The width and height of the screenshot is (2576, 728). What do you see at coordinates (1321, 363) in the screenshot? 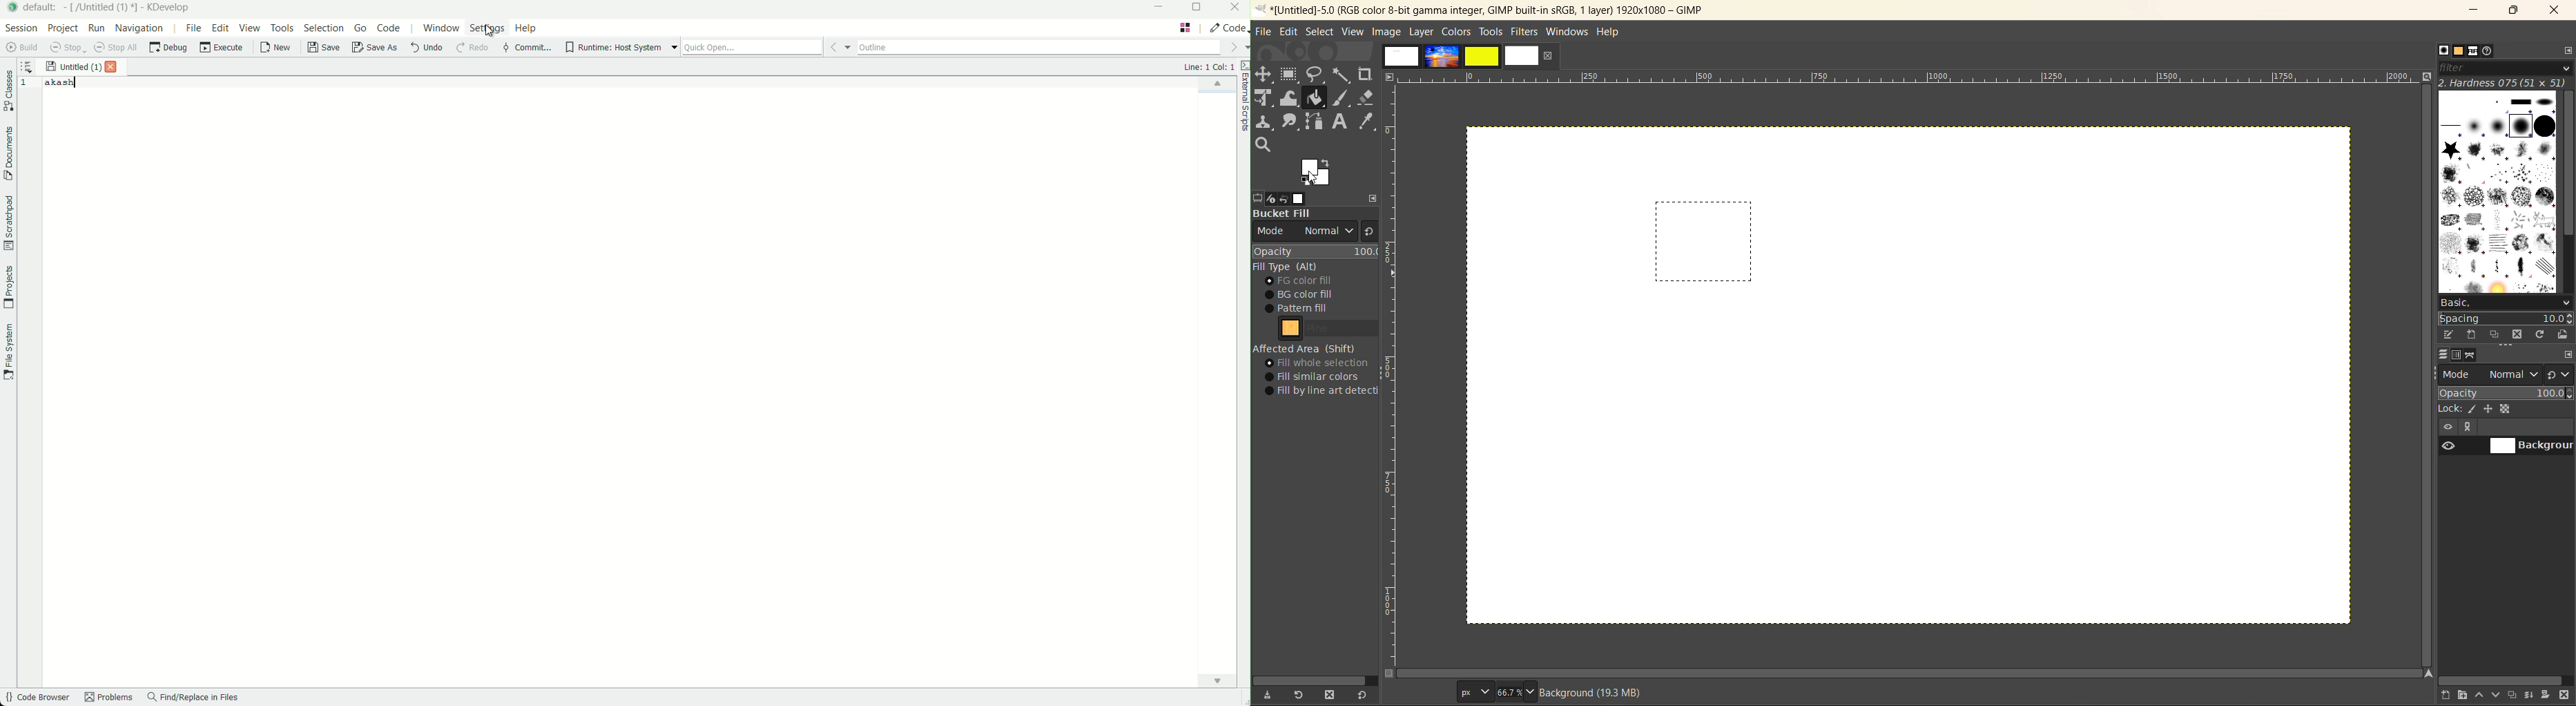
I see `fill whole selection` at bounding box center [1321, 363].